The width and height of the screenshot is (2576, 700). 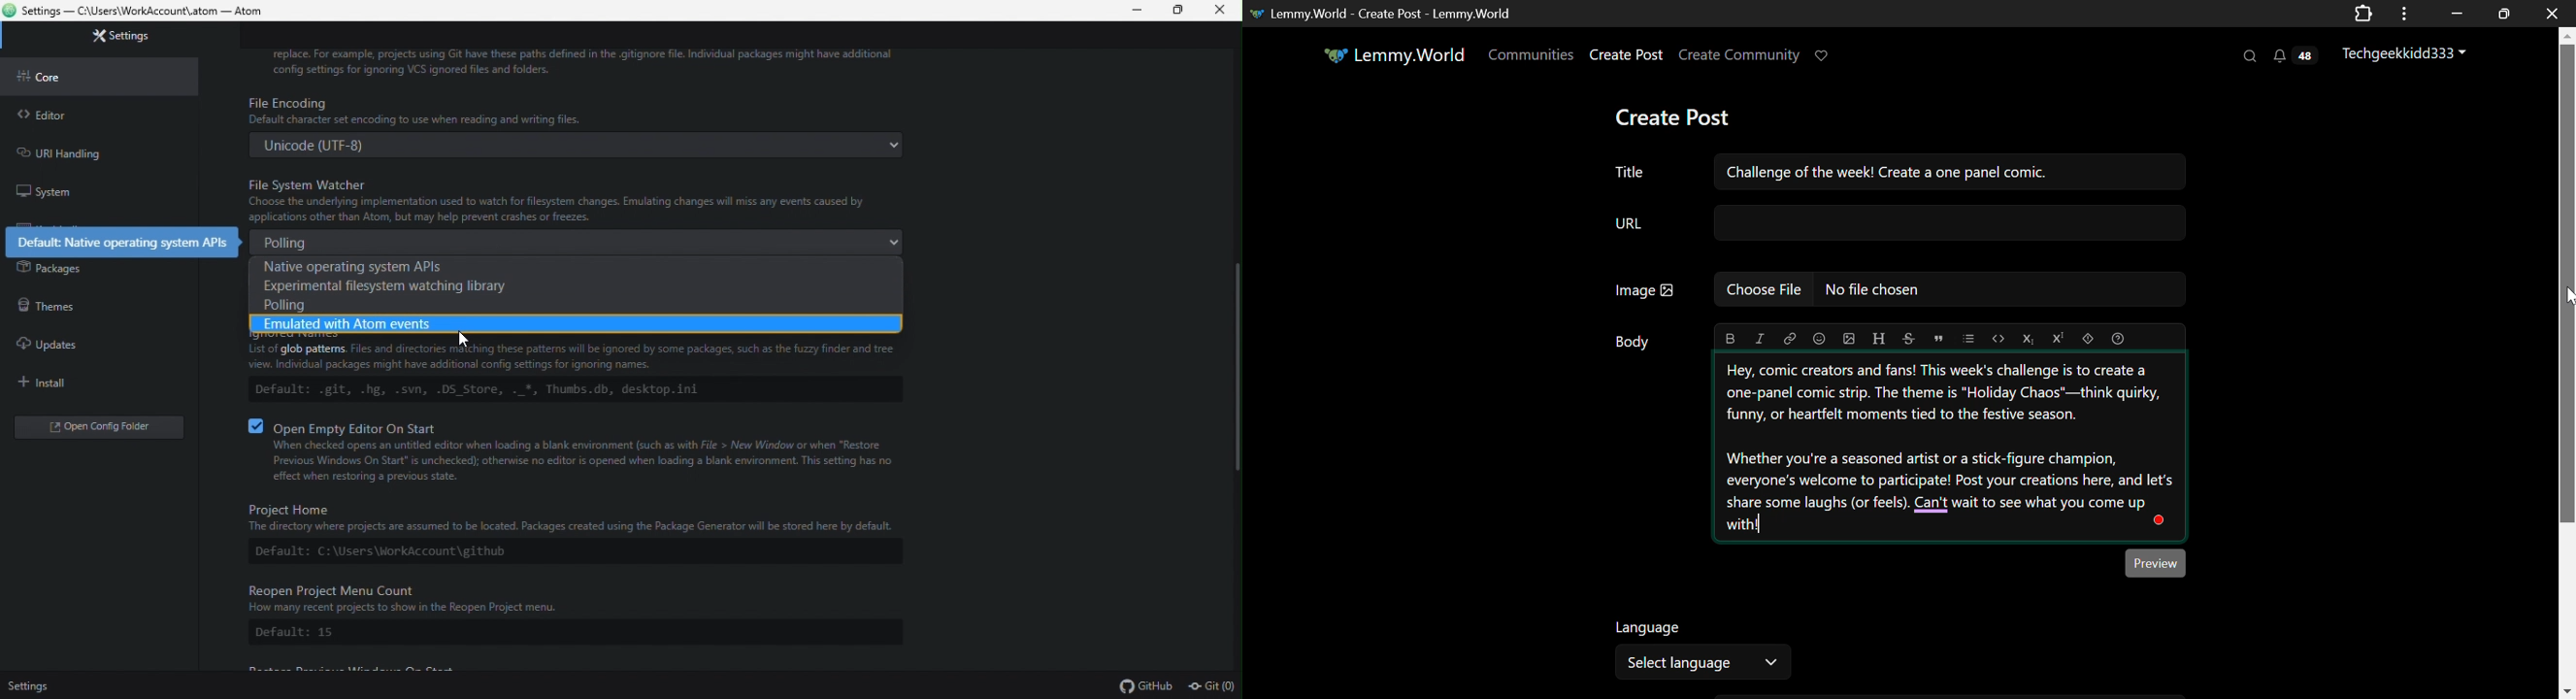 What do you see at coordinates (107, 39) in the screenshot?
I see `settings` at bounding box center [107, 39].